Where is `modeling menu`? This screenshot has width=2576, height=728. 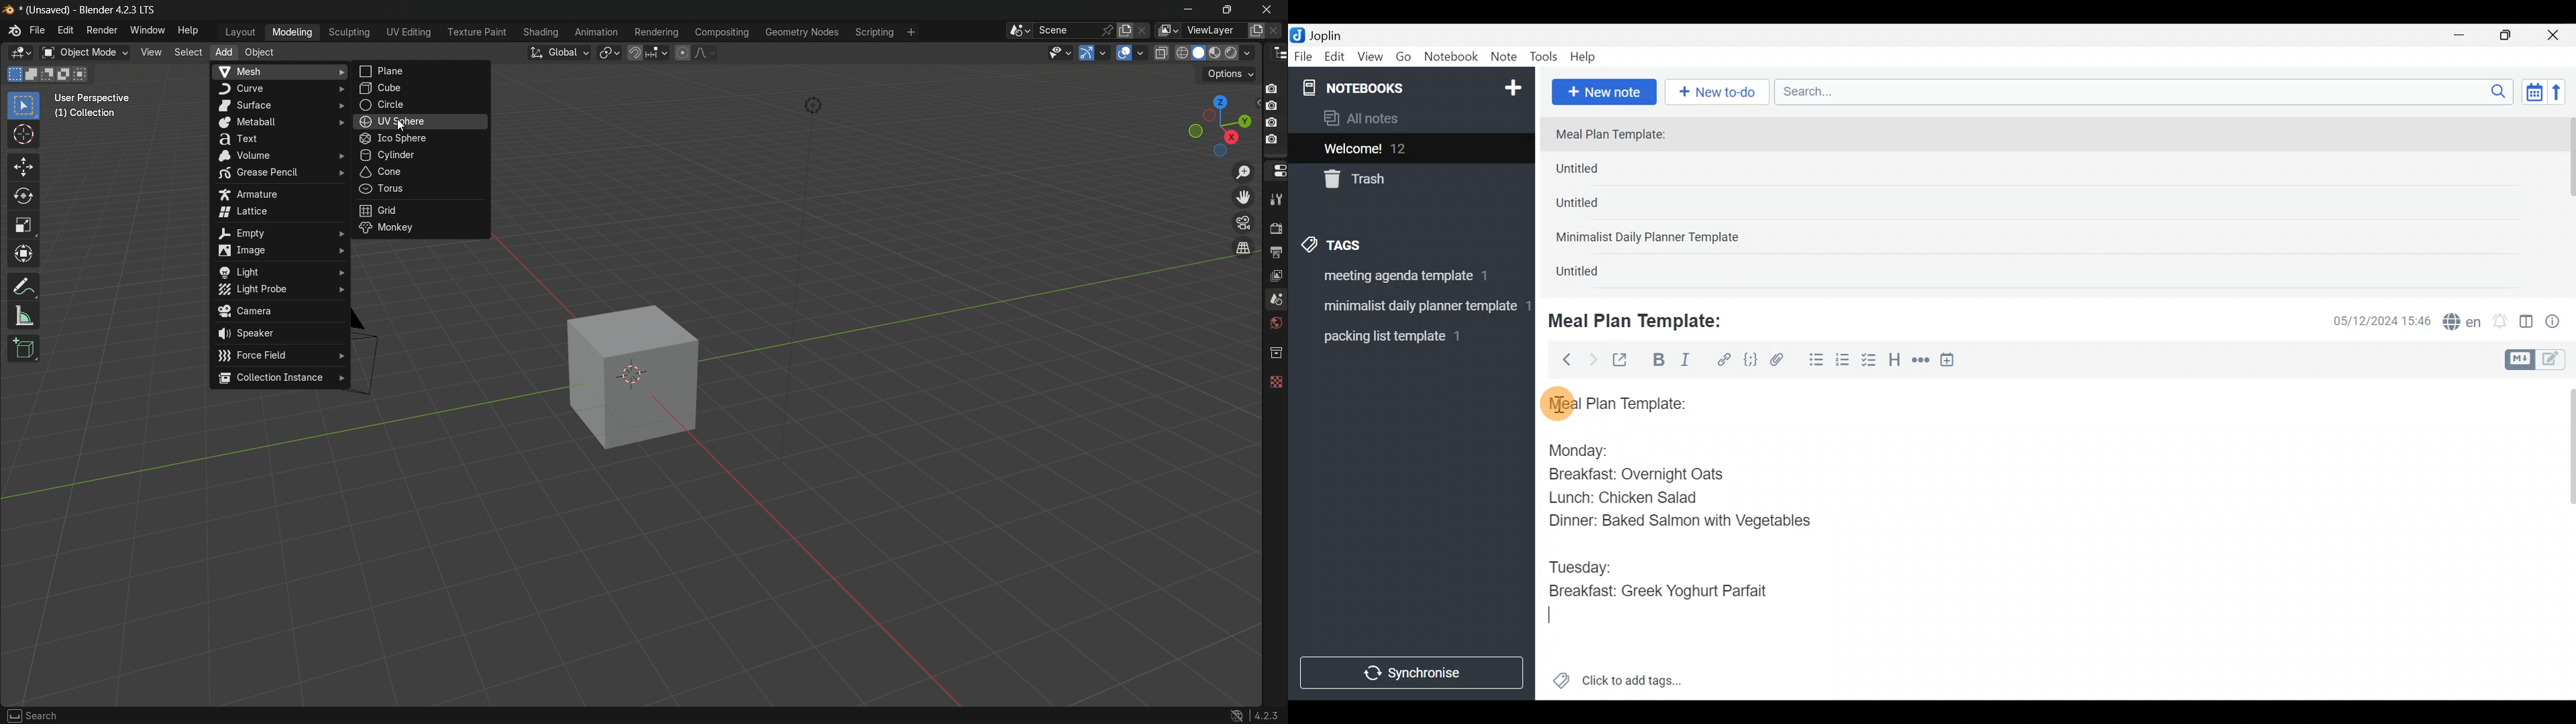
modeling menu is located at coordinates (293, 32).